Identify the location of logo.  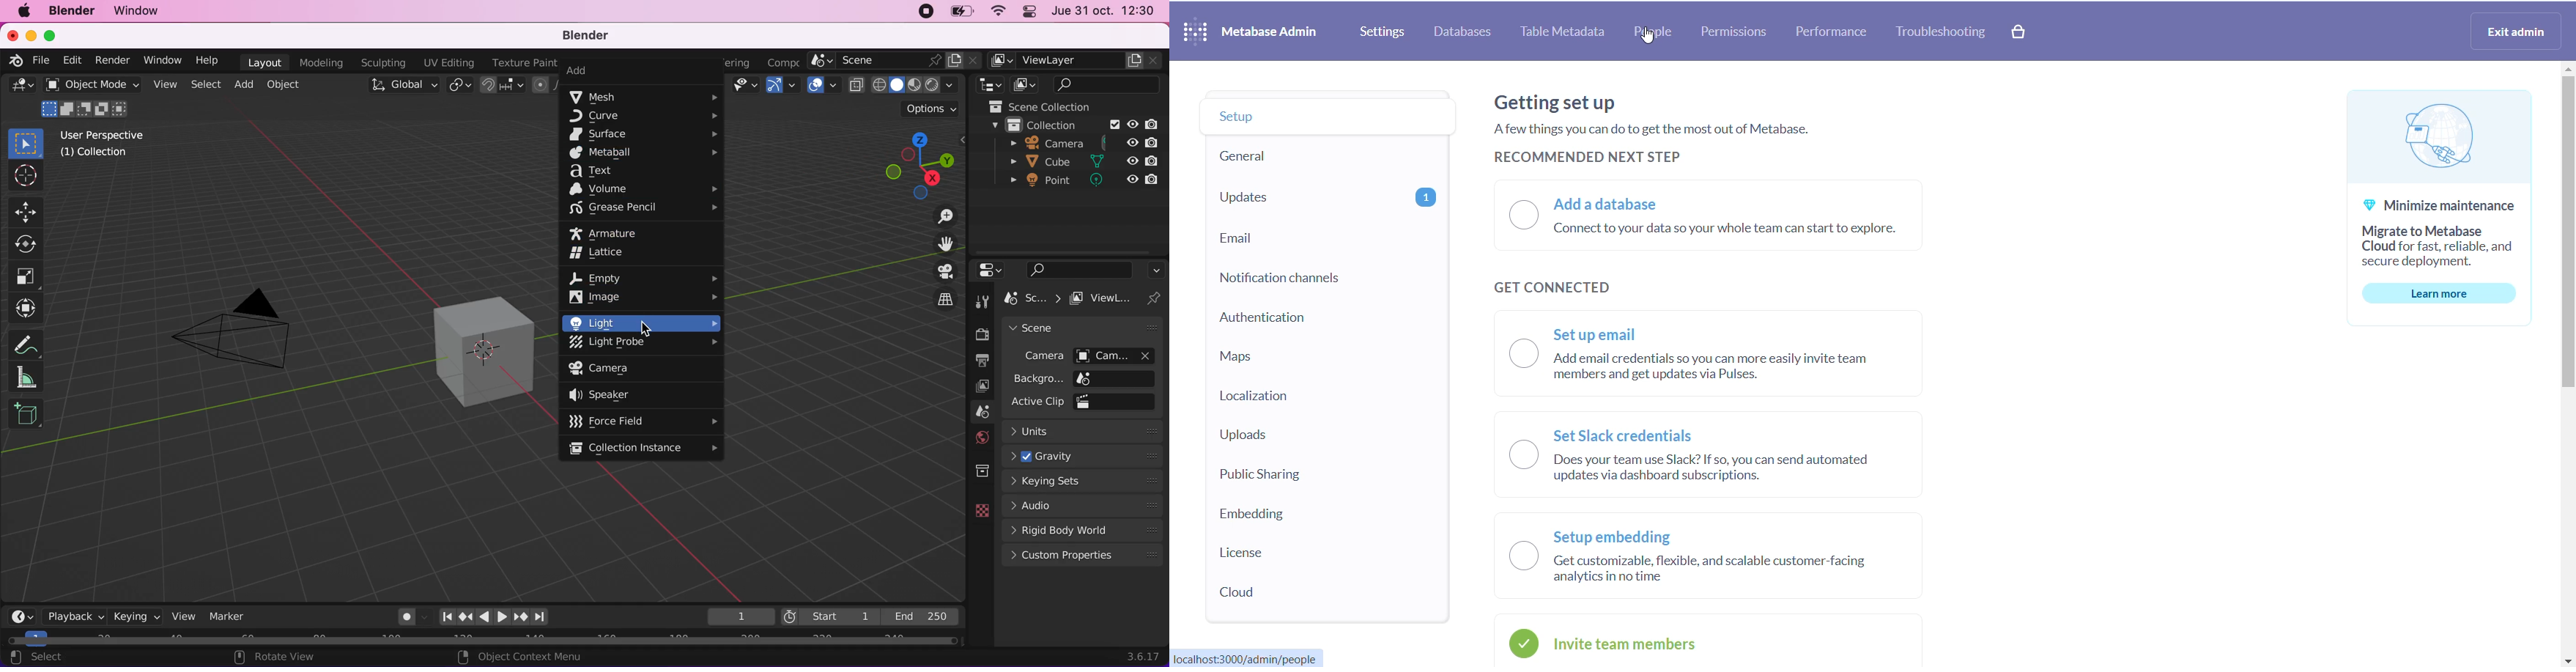
(2436, 130).